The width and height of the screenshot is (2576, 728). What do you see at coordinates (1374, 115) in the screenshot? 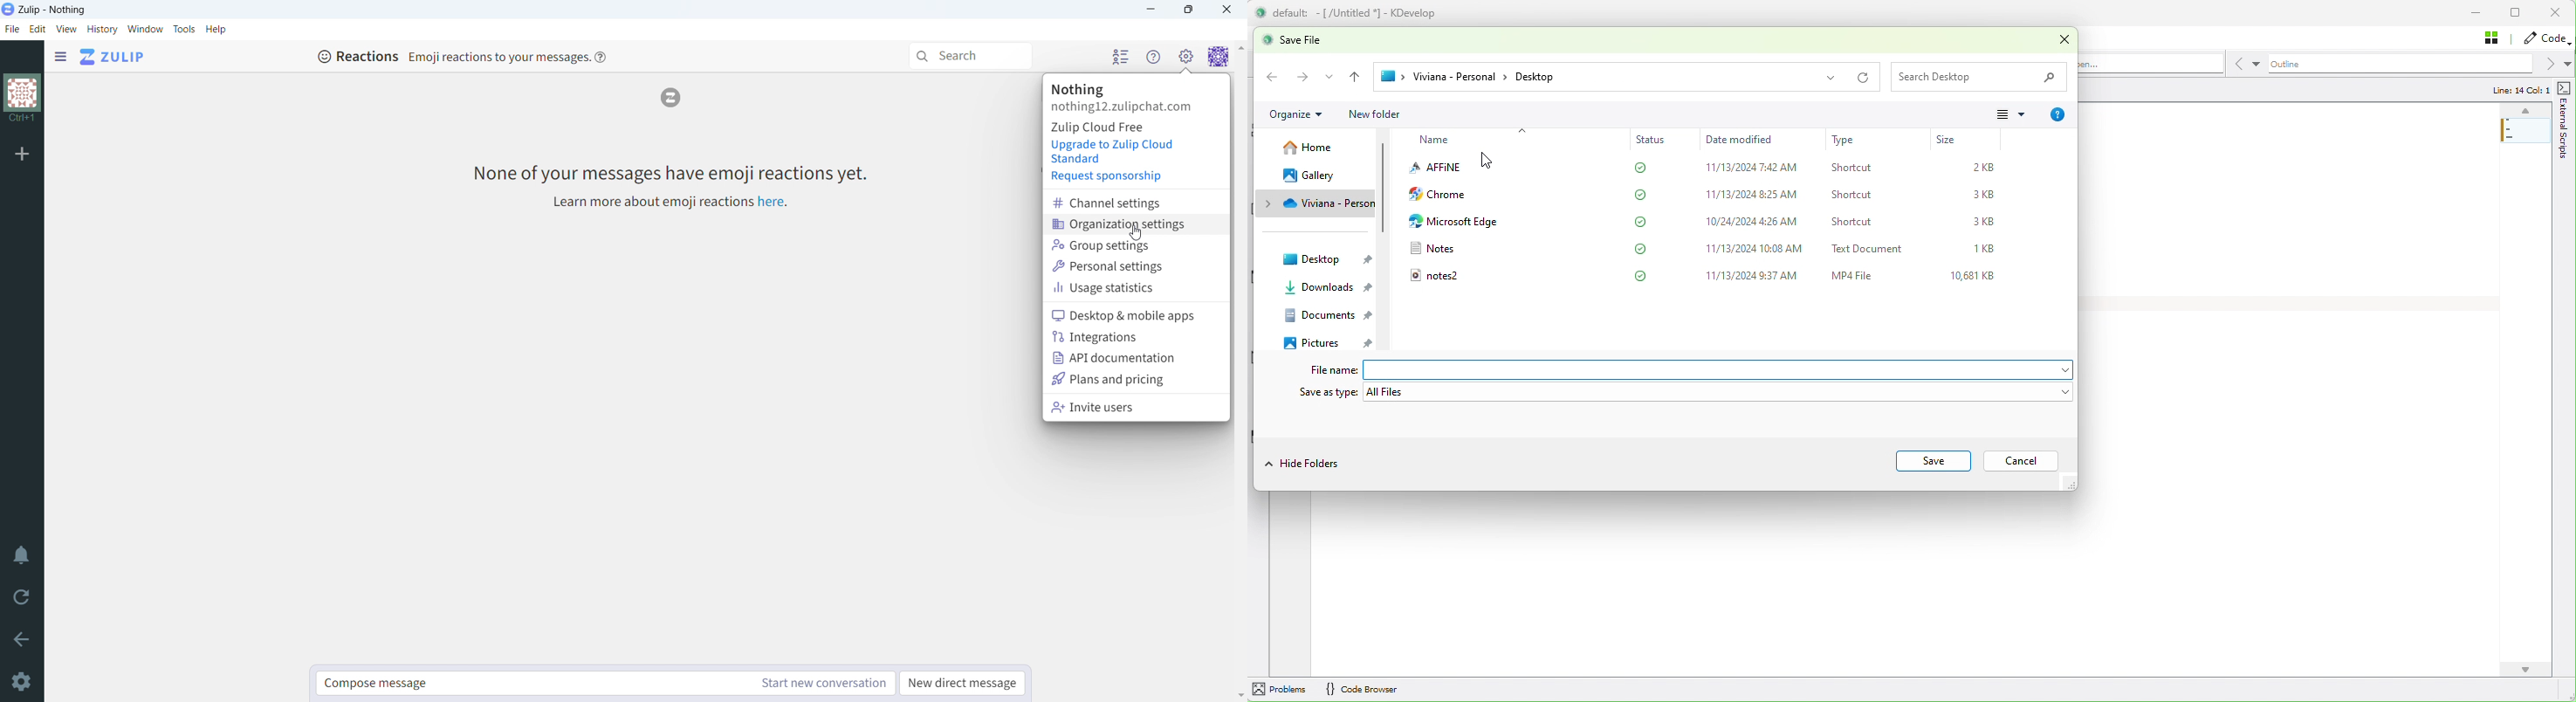
I see `new folder` at bounding box center [1374, 115].